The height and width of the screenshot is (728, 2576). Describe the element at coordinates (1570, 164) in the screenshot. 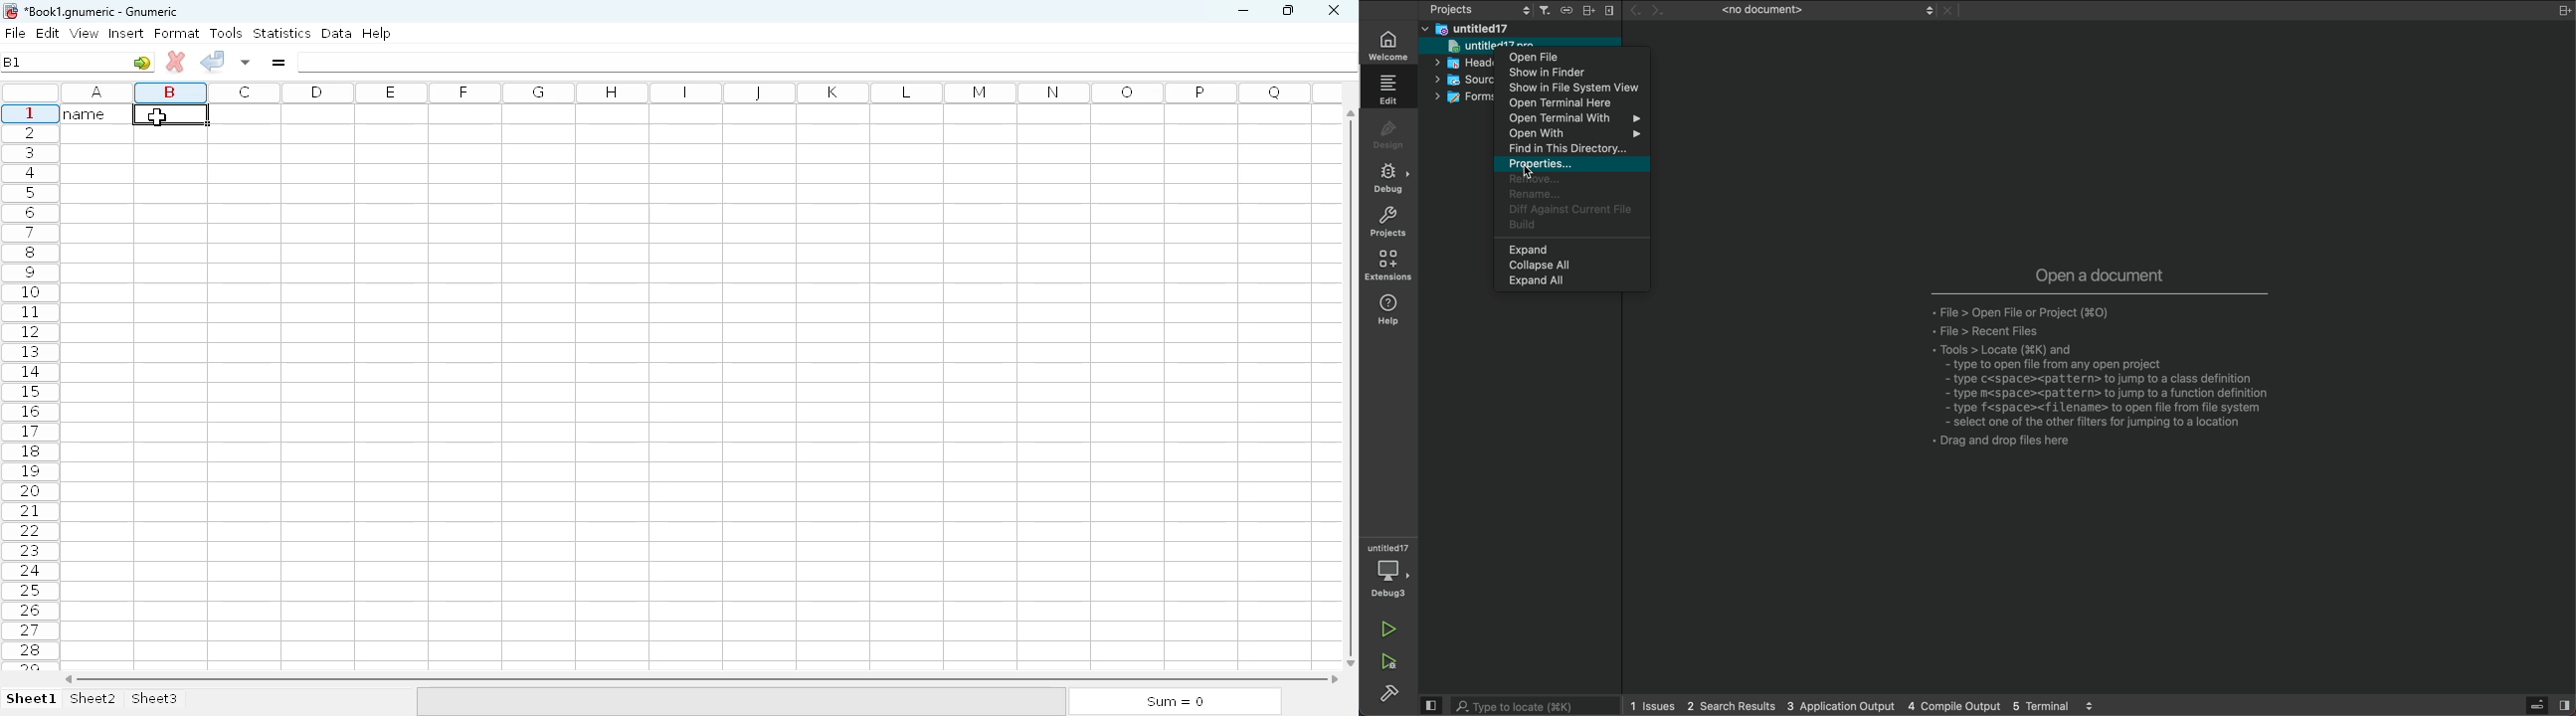

I see `properties` at that location.